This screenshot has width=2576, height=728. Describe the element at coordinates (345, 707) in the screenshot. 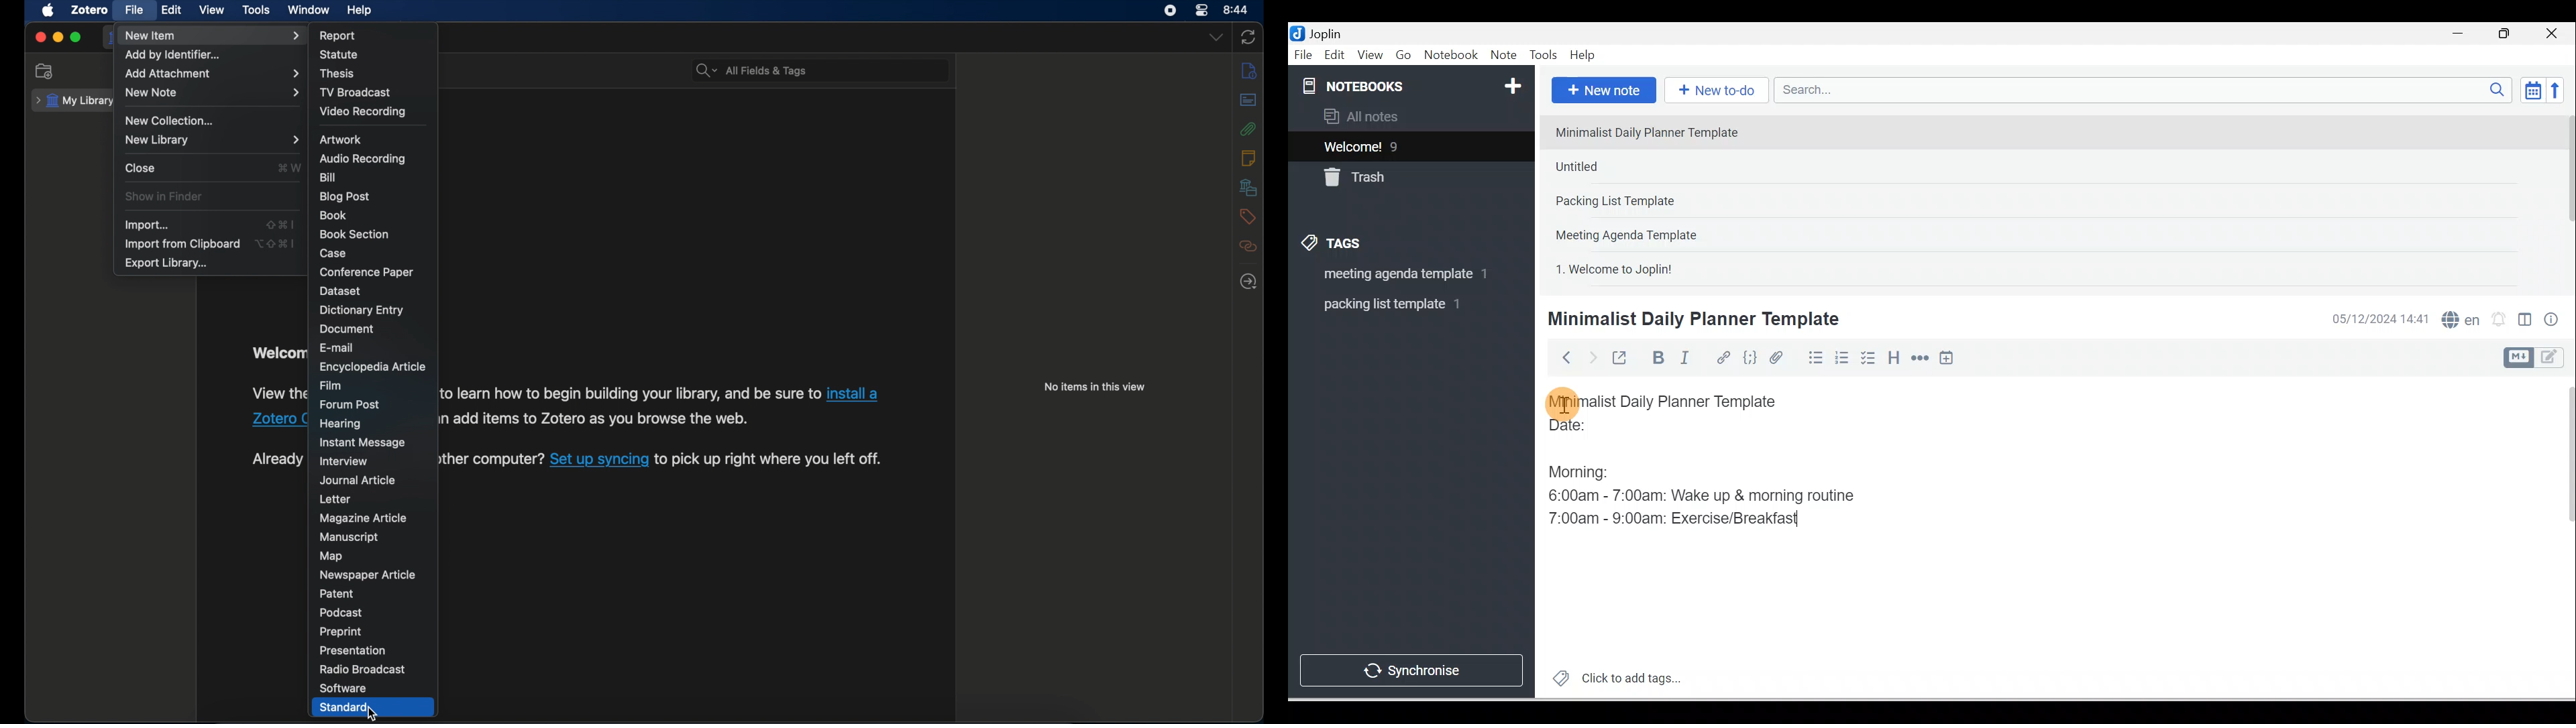

I see `standard` at that location.